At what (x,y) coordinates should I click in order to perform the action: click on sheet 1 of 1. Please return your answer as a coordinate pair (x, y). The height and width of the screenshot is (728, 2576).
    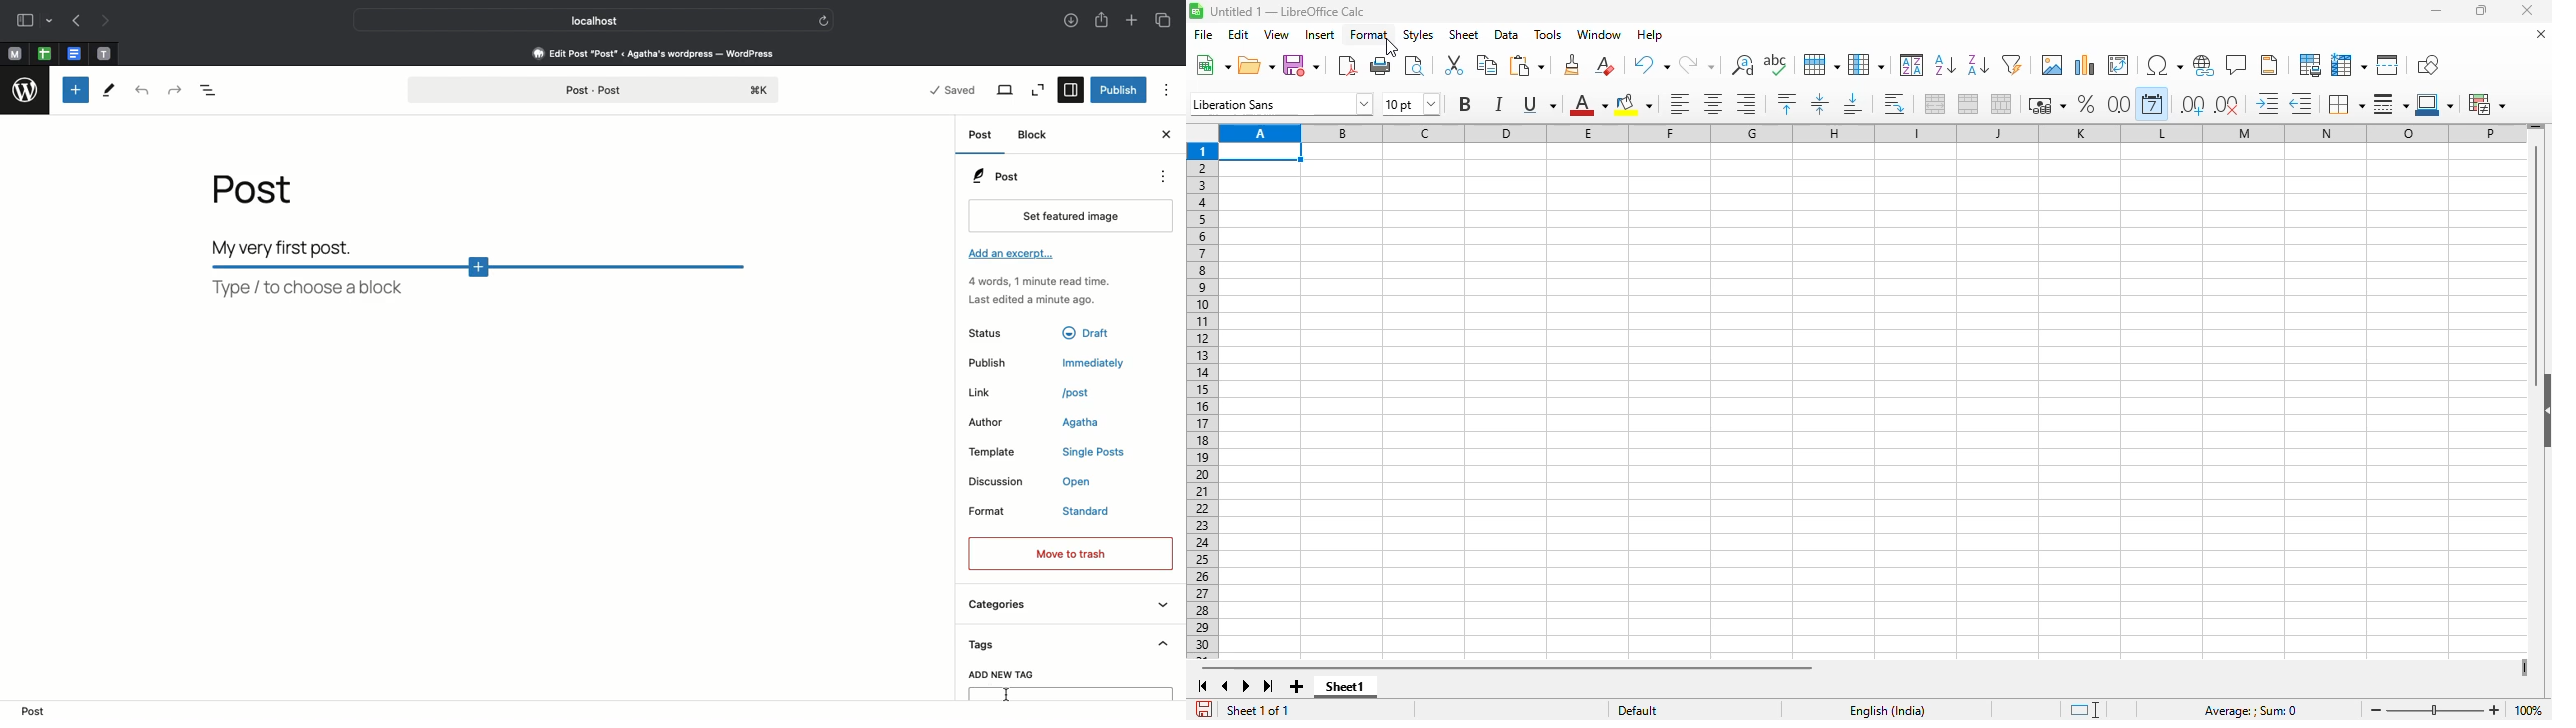
    Looking at the image, I should click on (1256, 710).